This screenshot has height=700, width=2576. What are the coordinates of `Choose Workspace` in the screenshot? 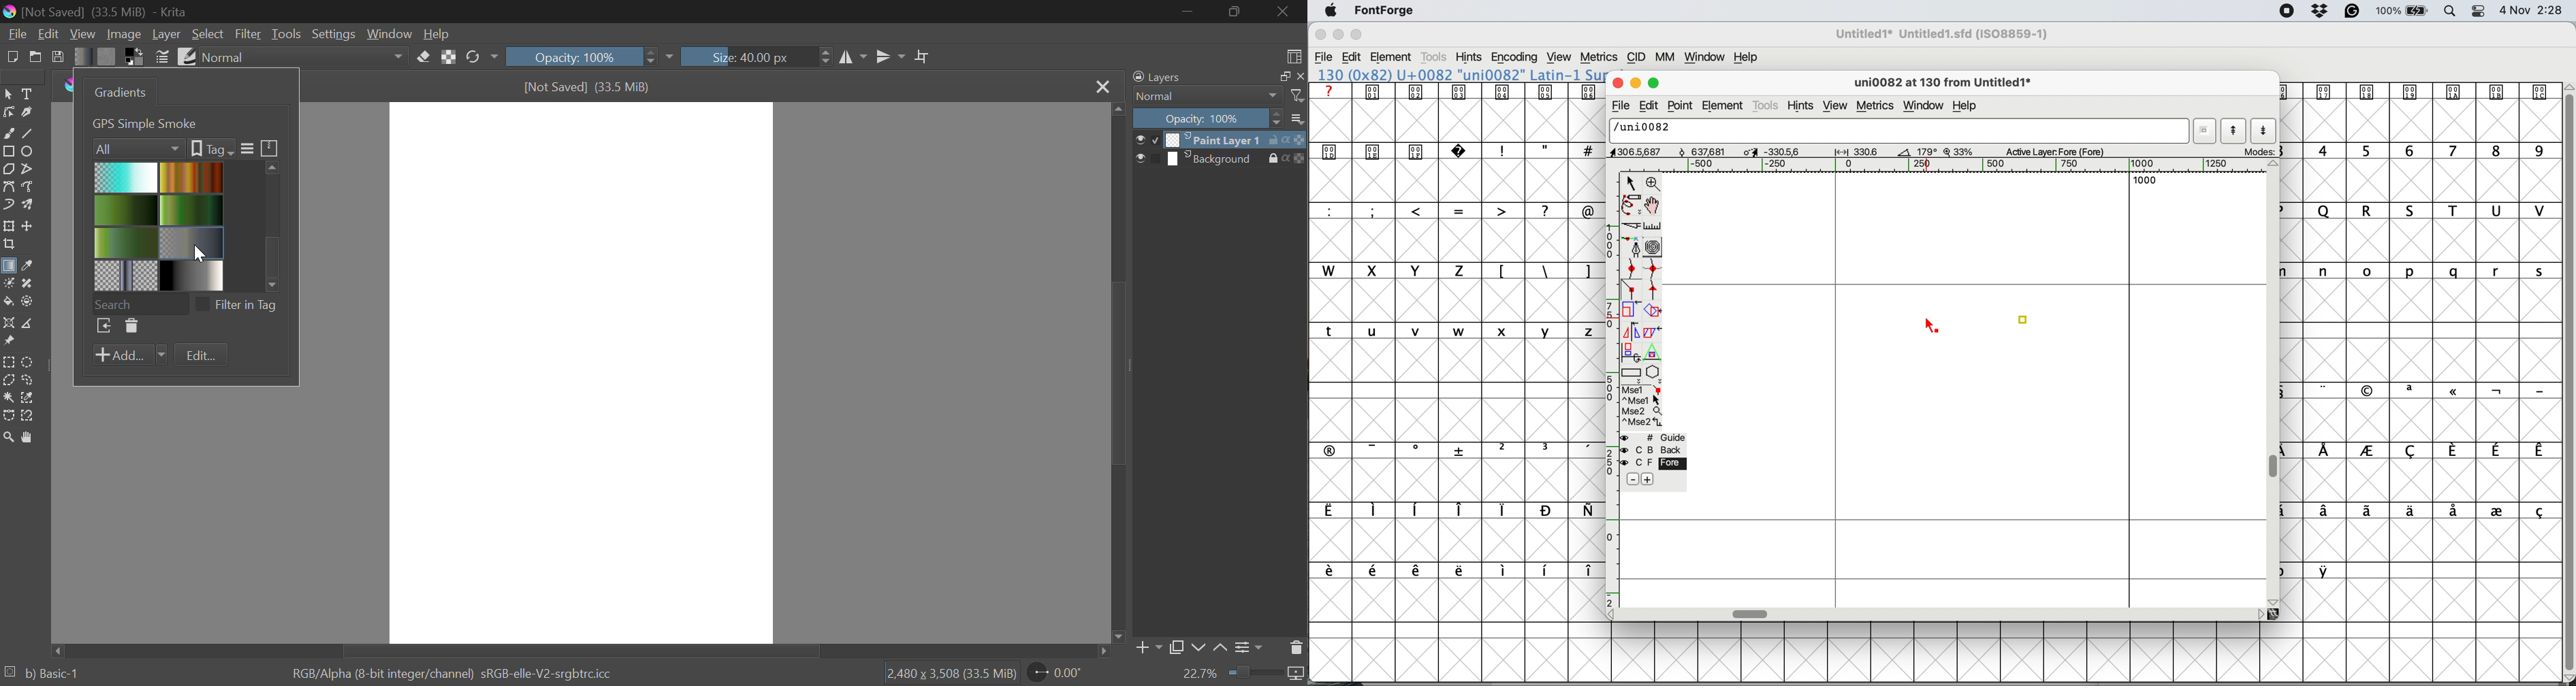 It's located at (1292, 54).